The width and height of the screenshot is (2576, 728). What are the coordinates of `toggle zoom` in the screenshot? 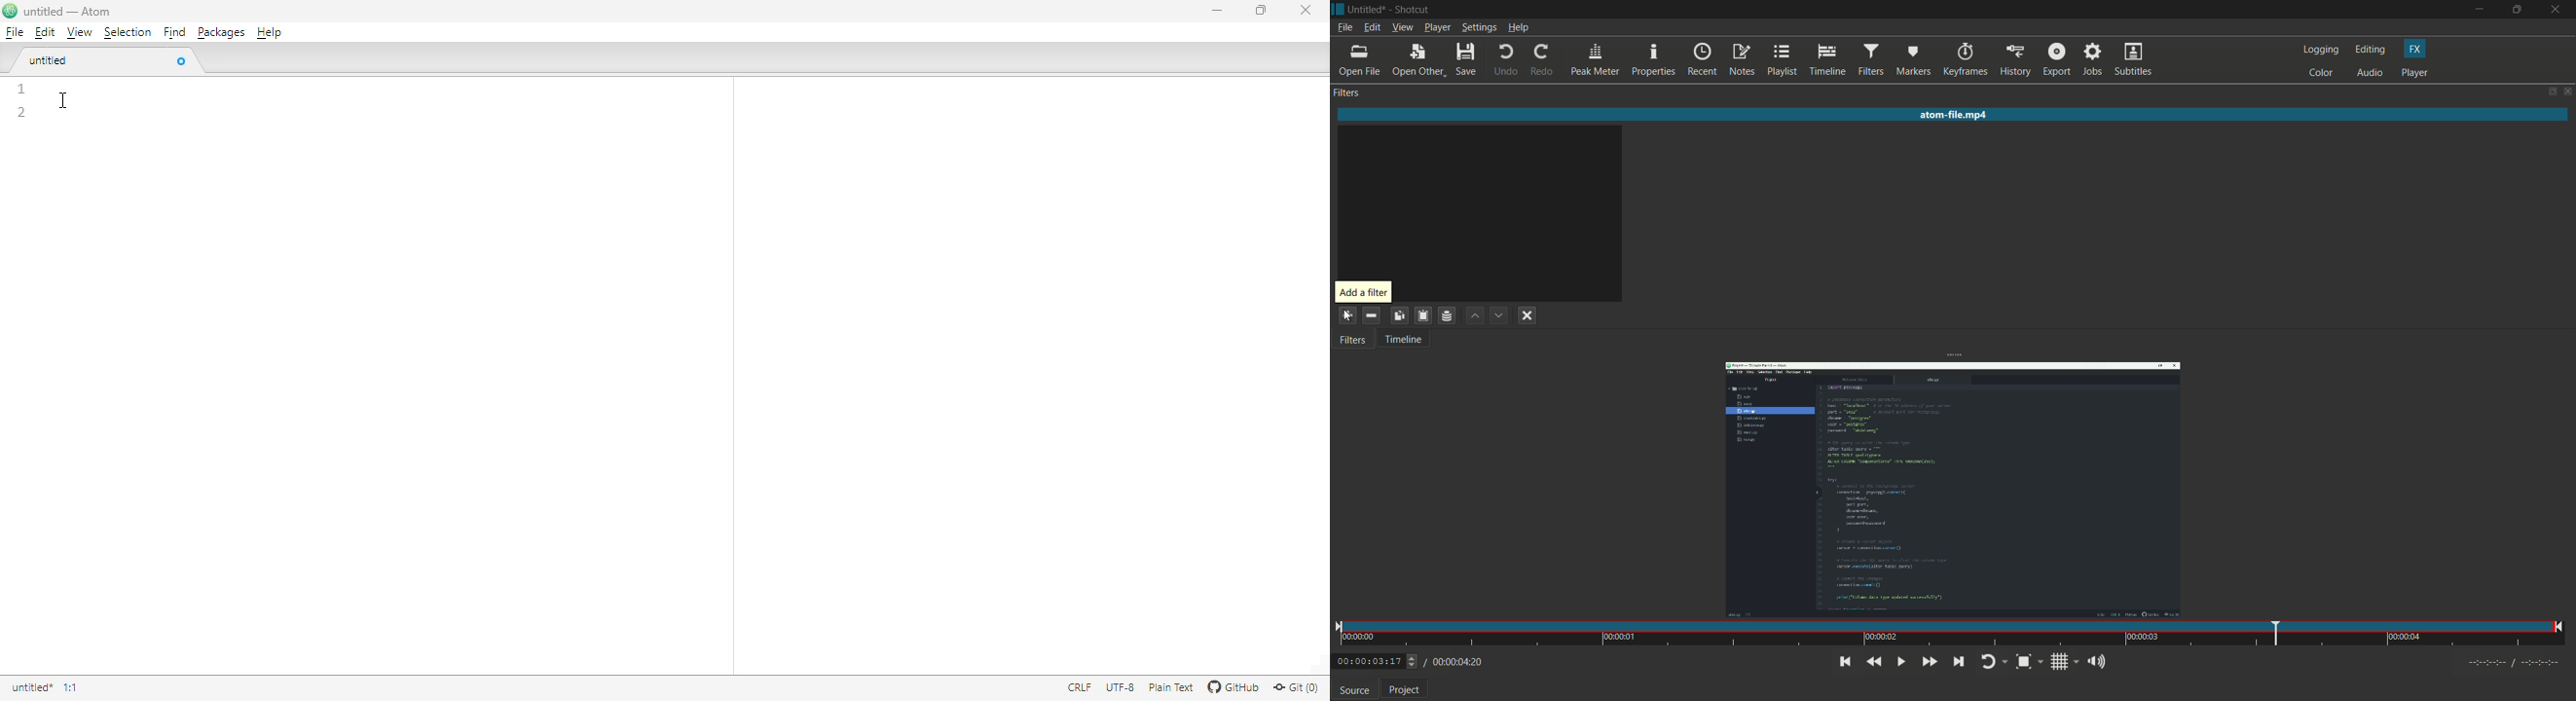 It's located at (2030, 661).